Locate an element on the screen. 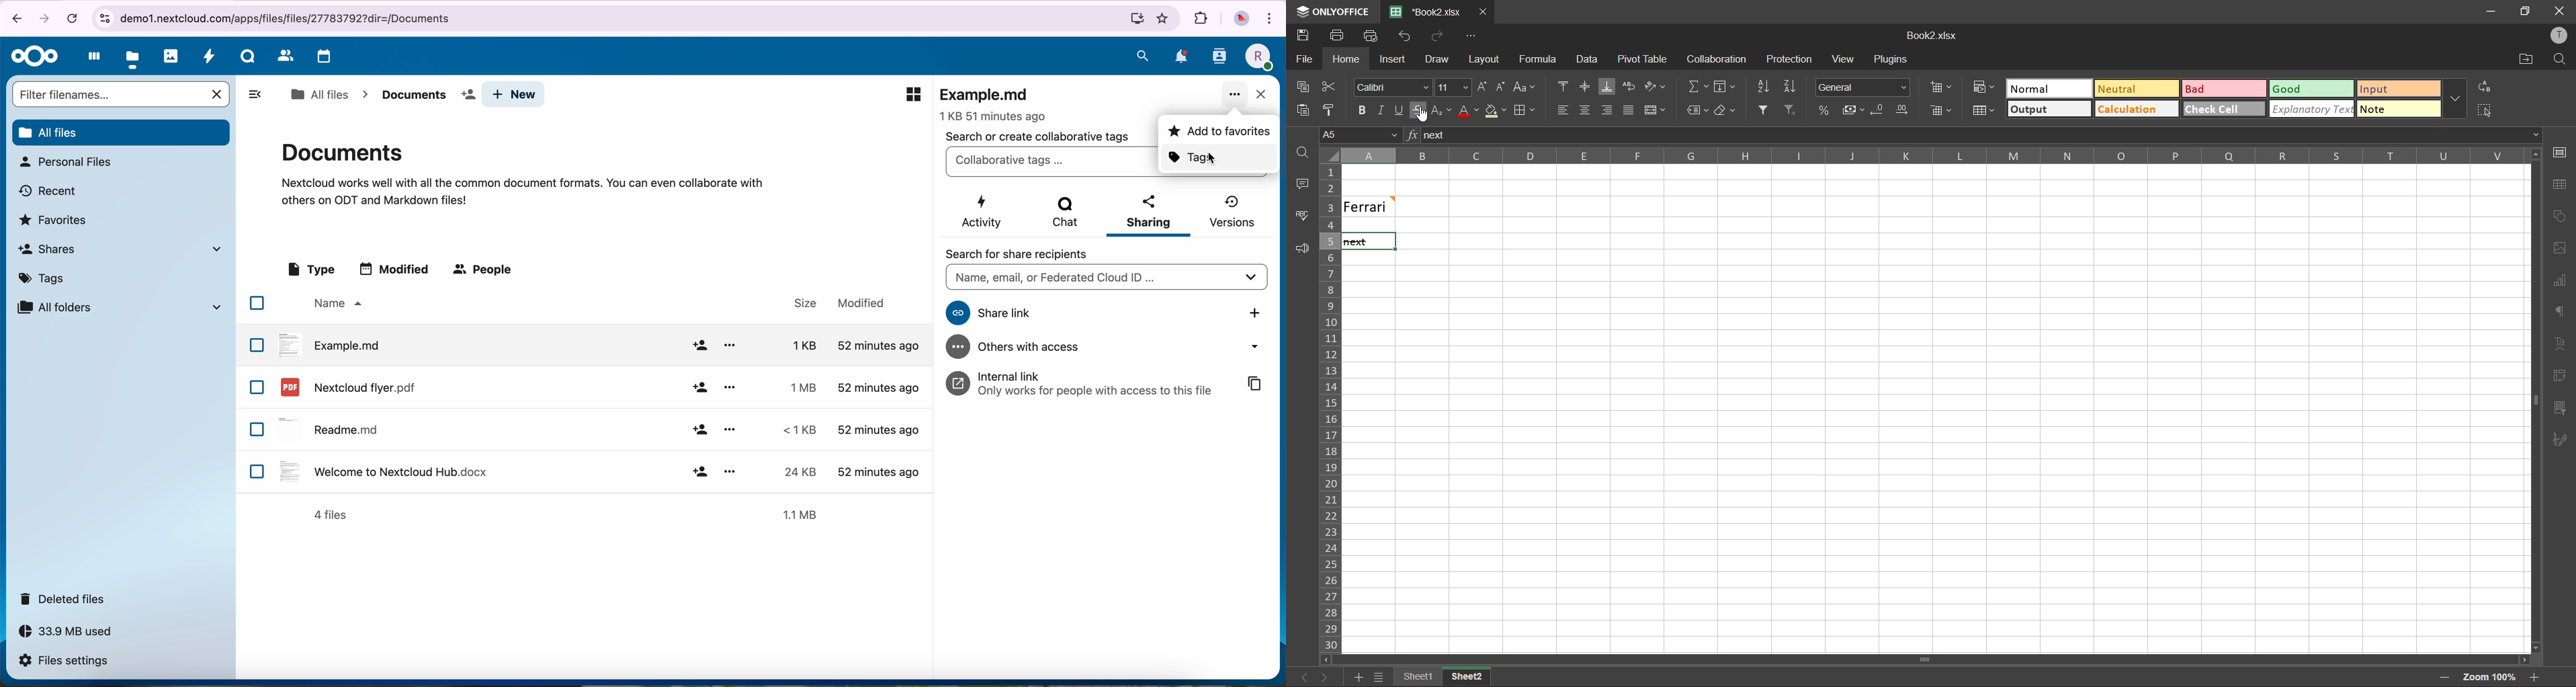 The width and height of the screenshot is (2576, 700). people is located at coordinates (485, 270).